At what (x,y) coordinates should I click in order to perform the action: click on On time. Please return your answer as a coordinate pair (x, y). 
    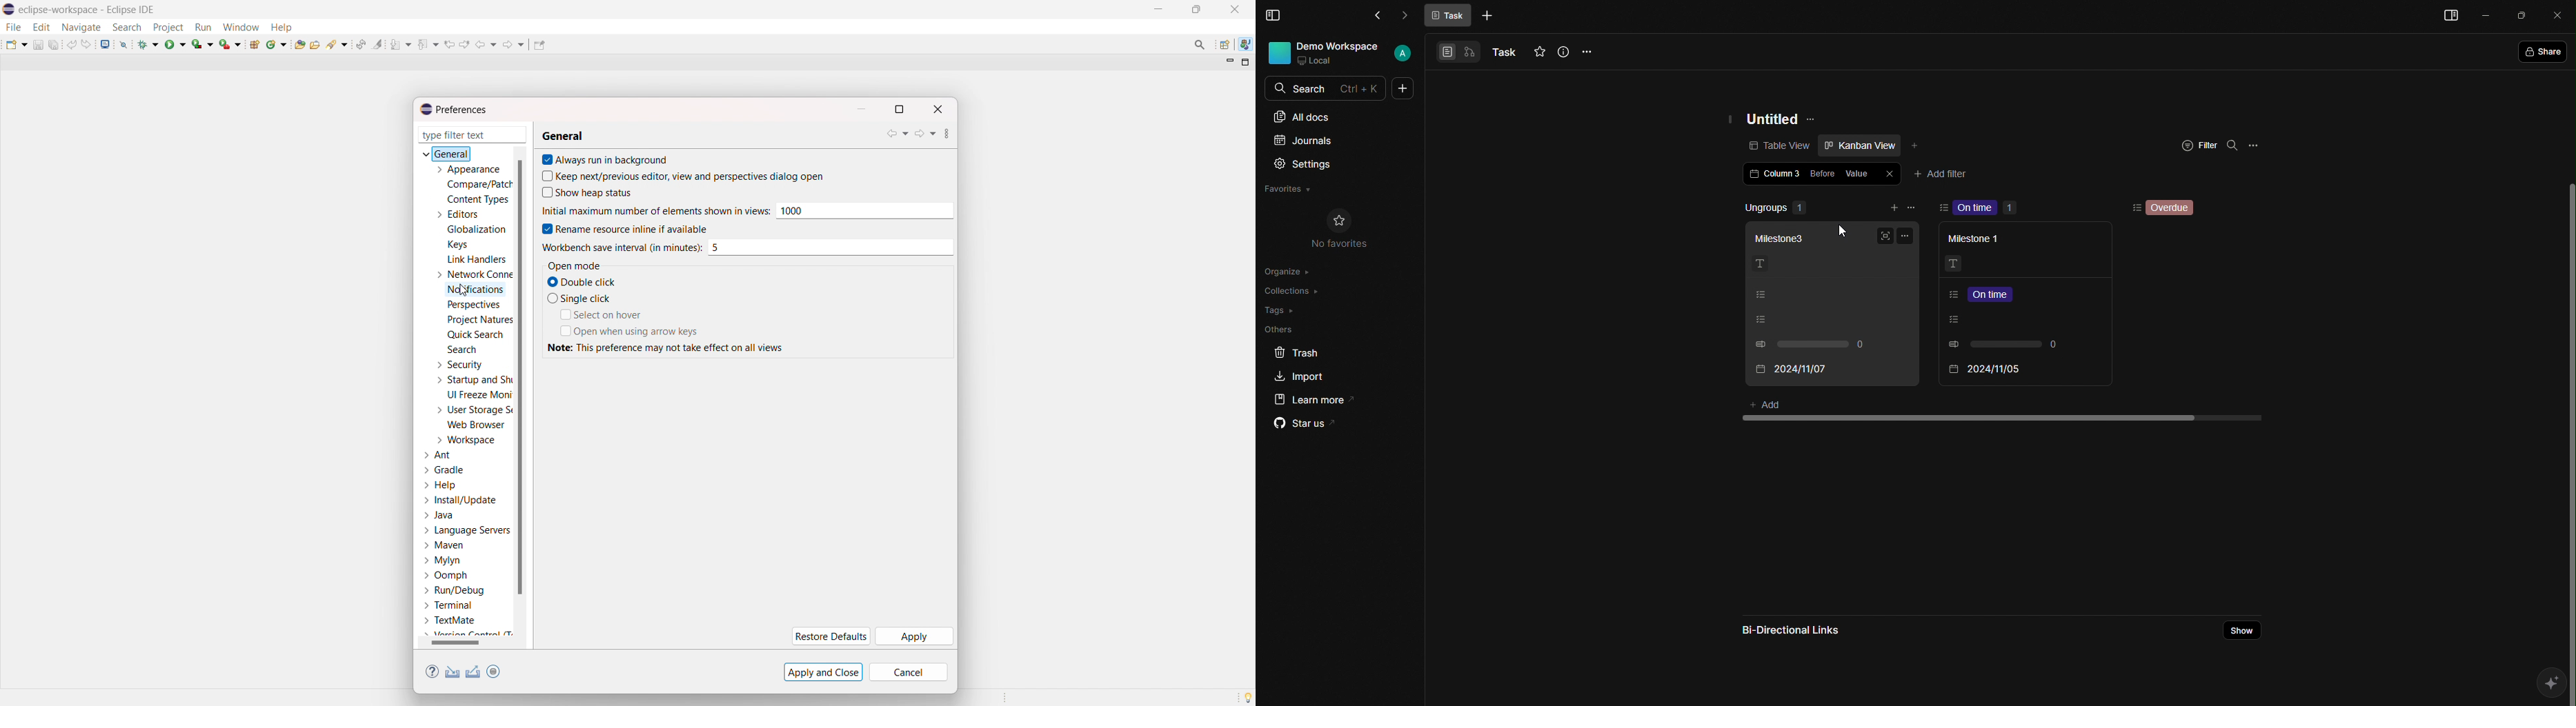
    Looking at the image, I should click on (1990, 208).